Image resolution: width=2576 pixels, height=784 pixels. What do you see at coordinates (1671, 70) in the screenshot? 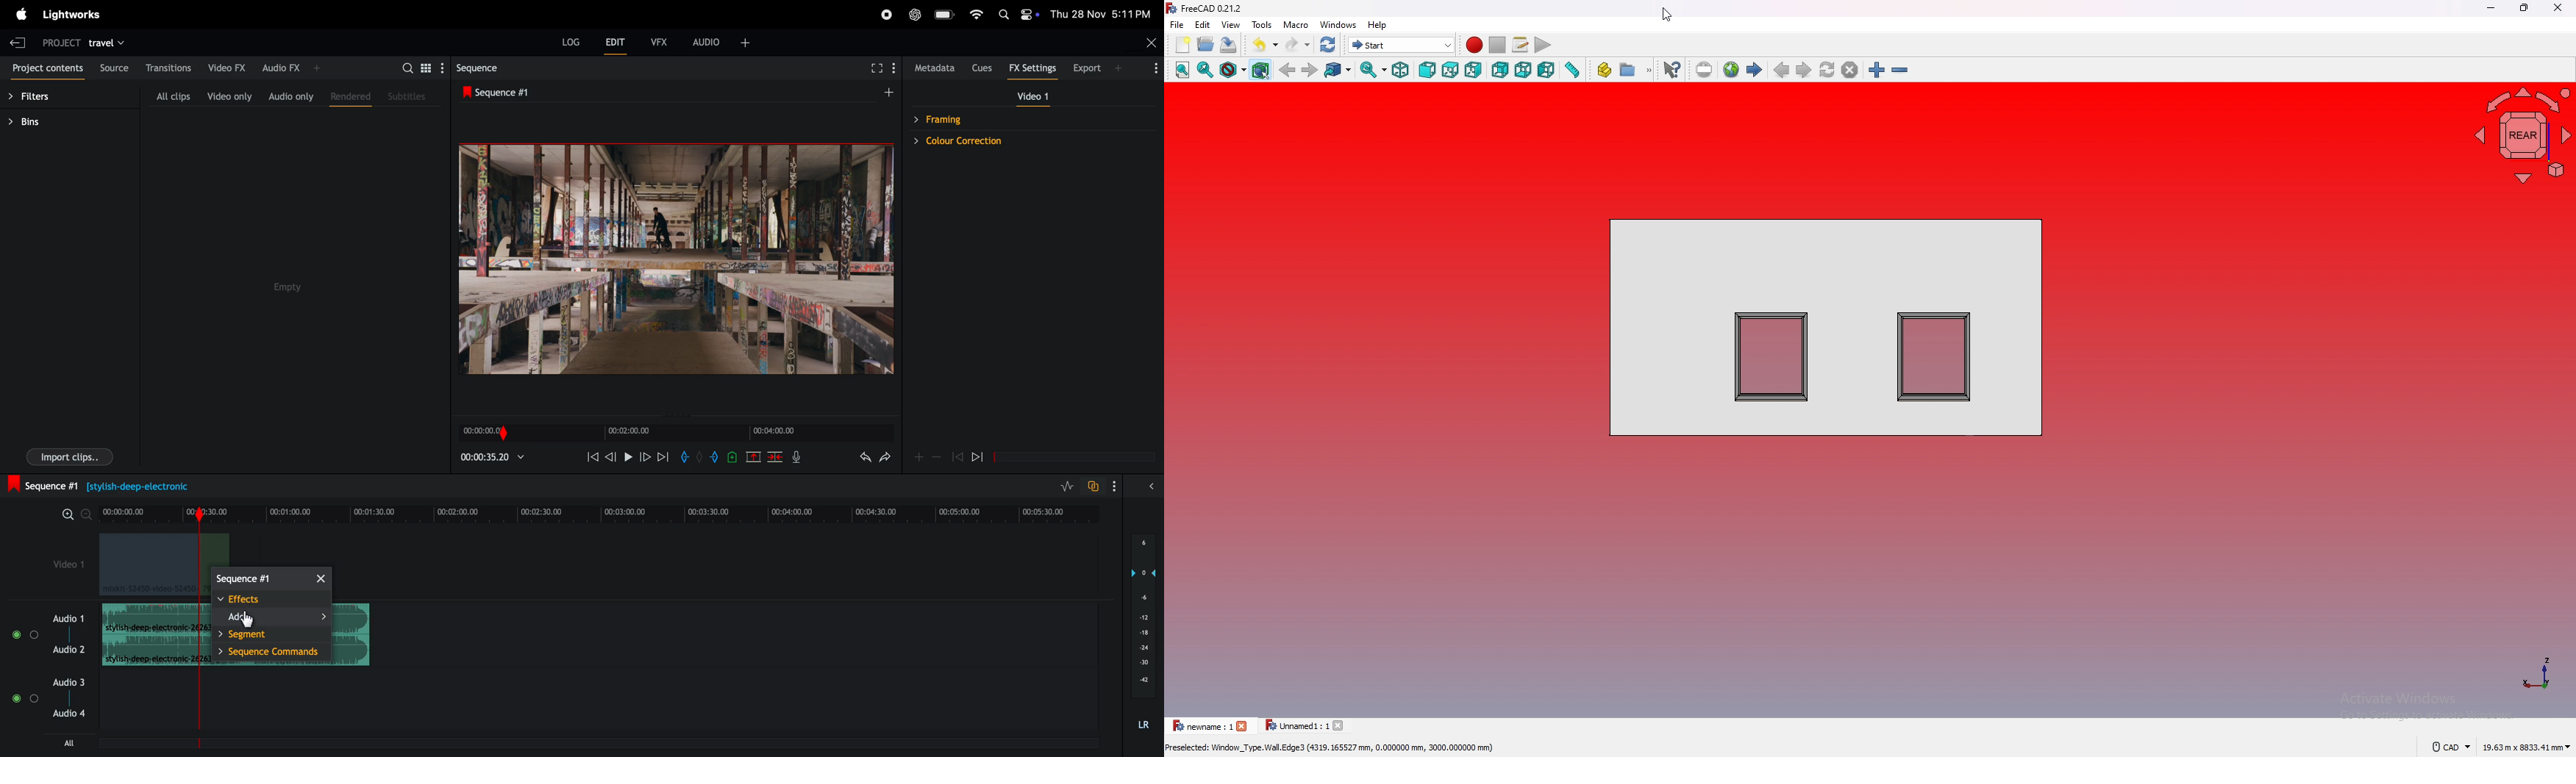
I see `what's that` at bounding box center [1671, 70].